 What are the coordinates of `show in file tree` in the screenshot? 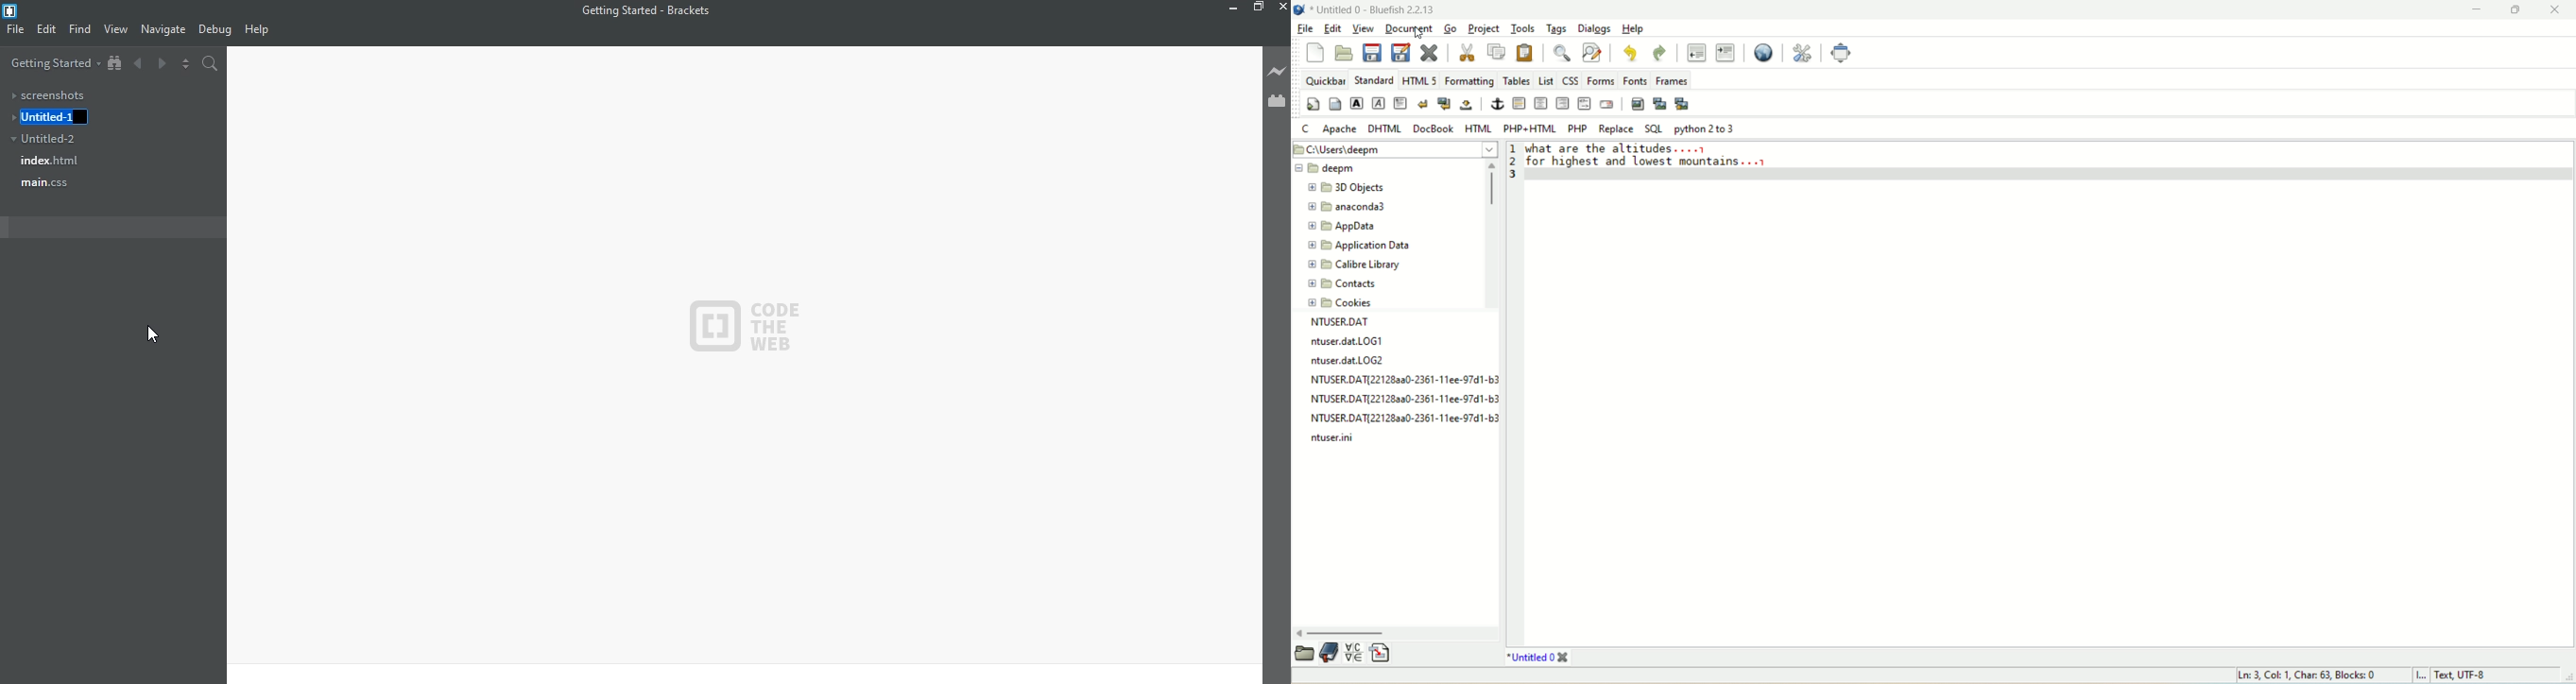 It's located at (117, 61).